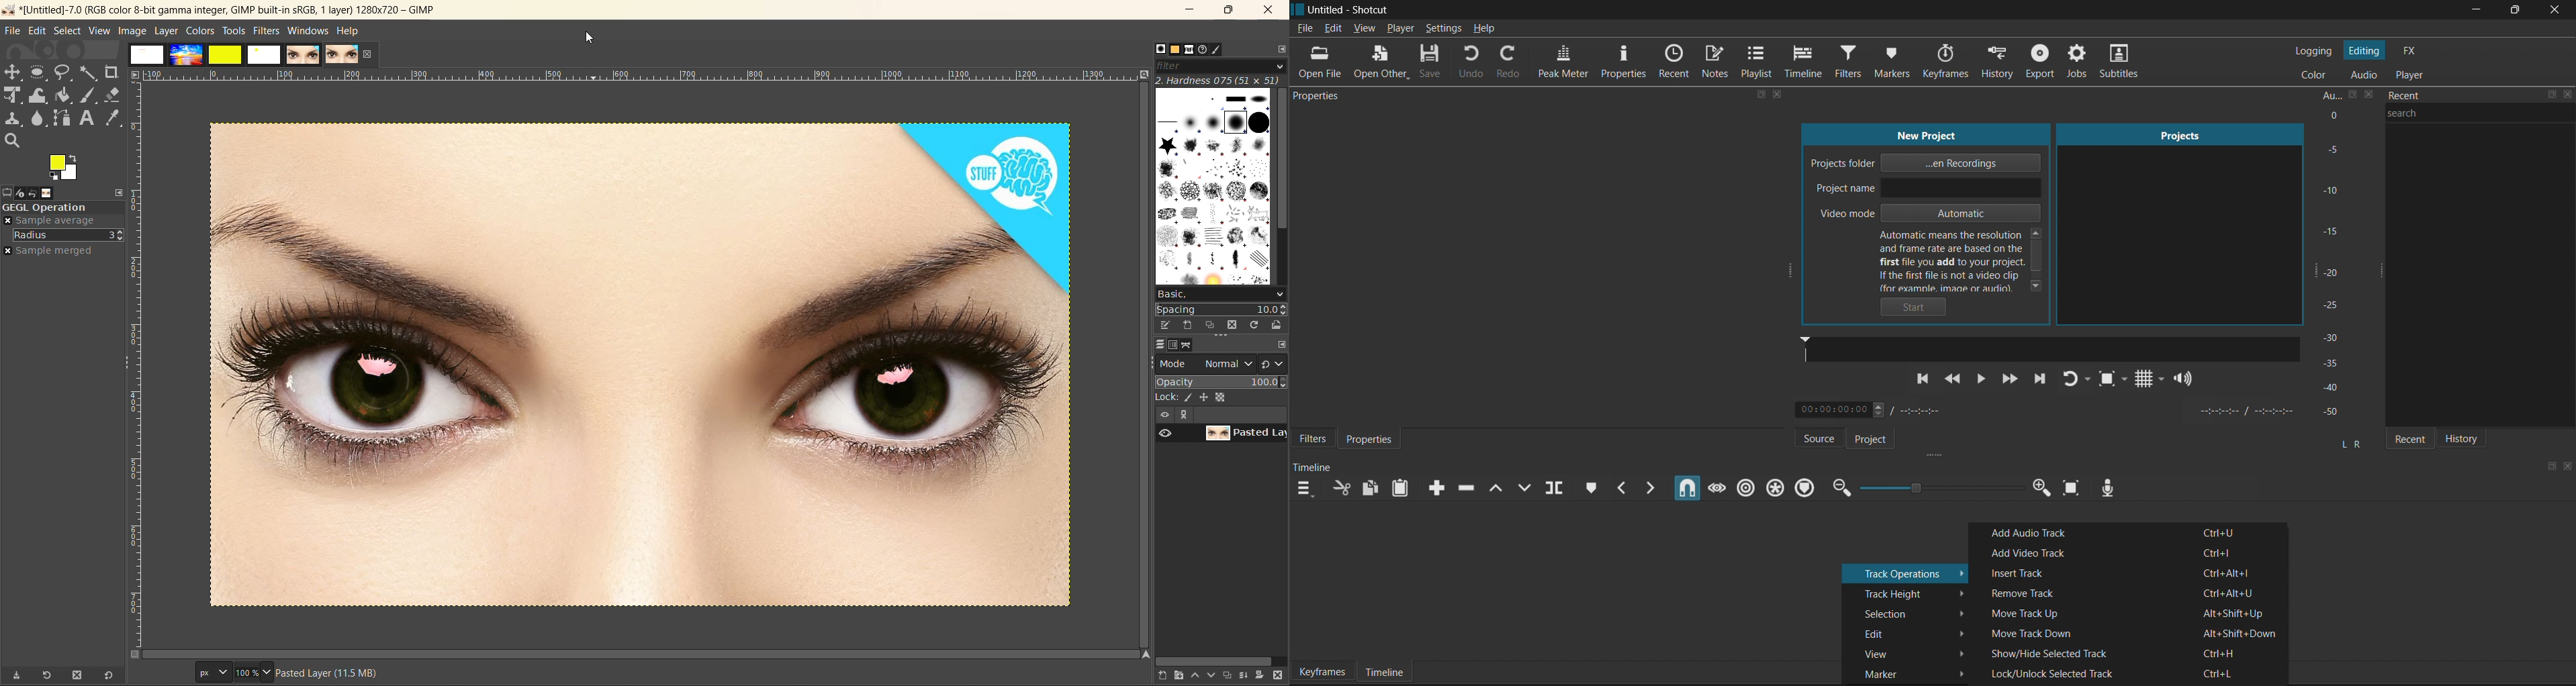  Describe the element at coordinates (1880, 439) in the screenshot. I see `Project` at that location.